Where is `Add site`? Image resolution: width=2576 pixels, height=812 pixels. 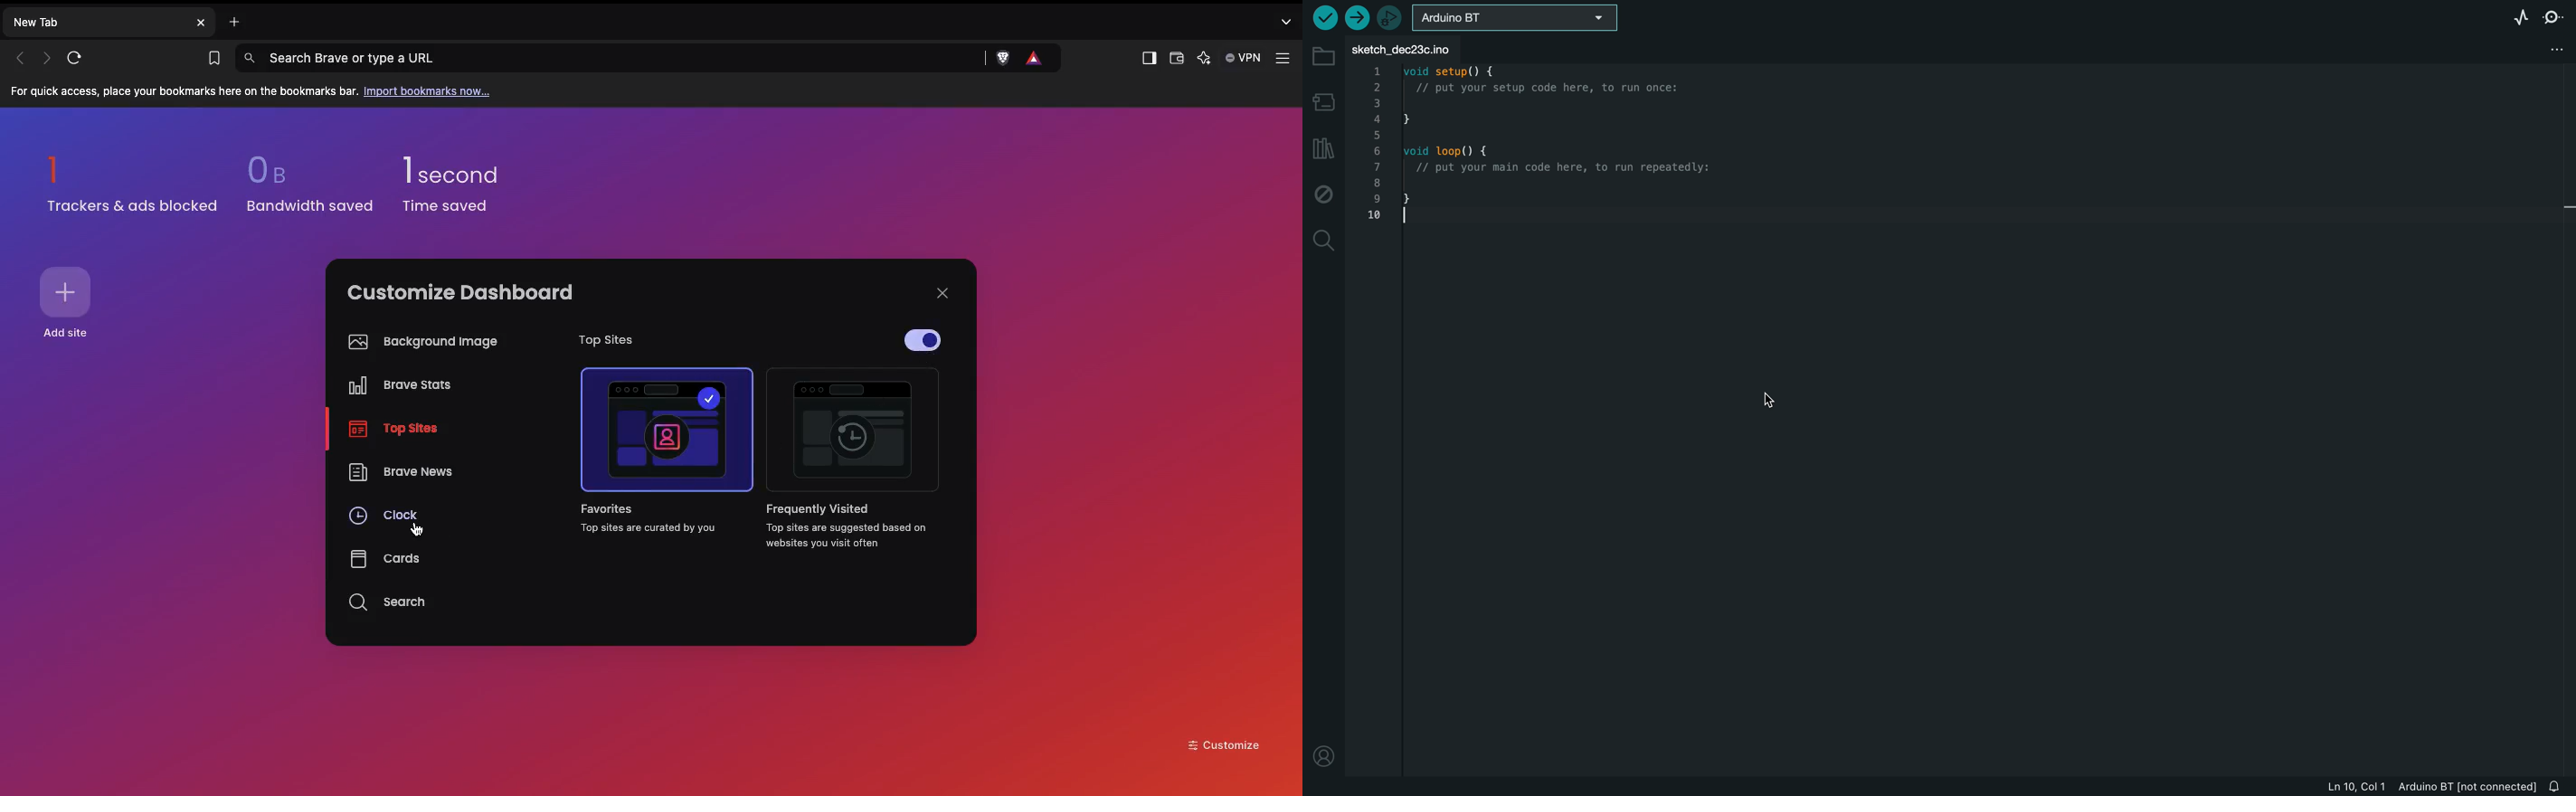
Add site is located at coordinates (69, 292).